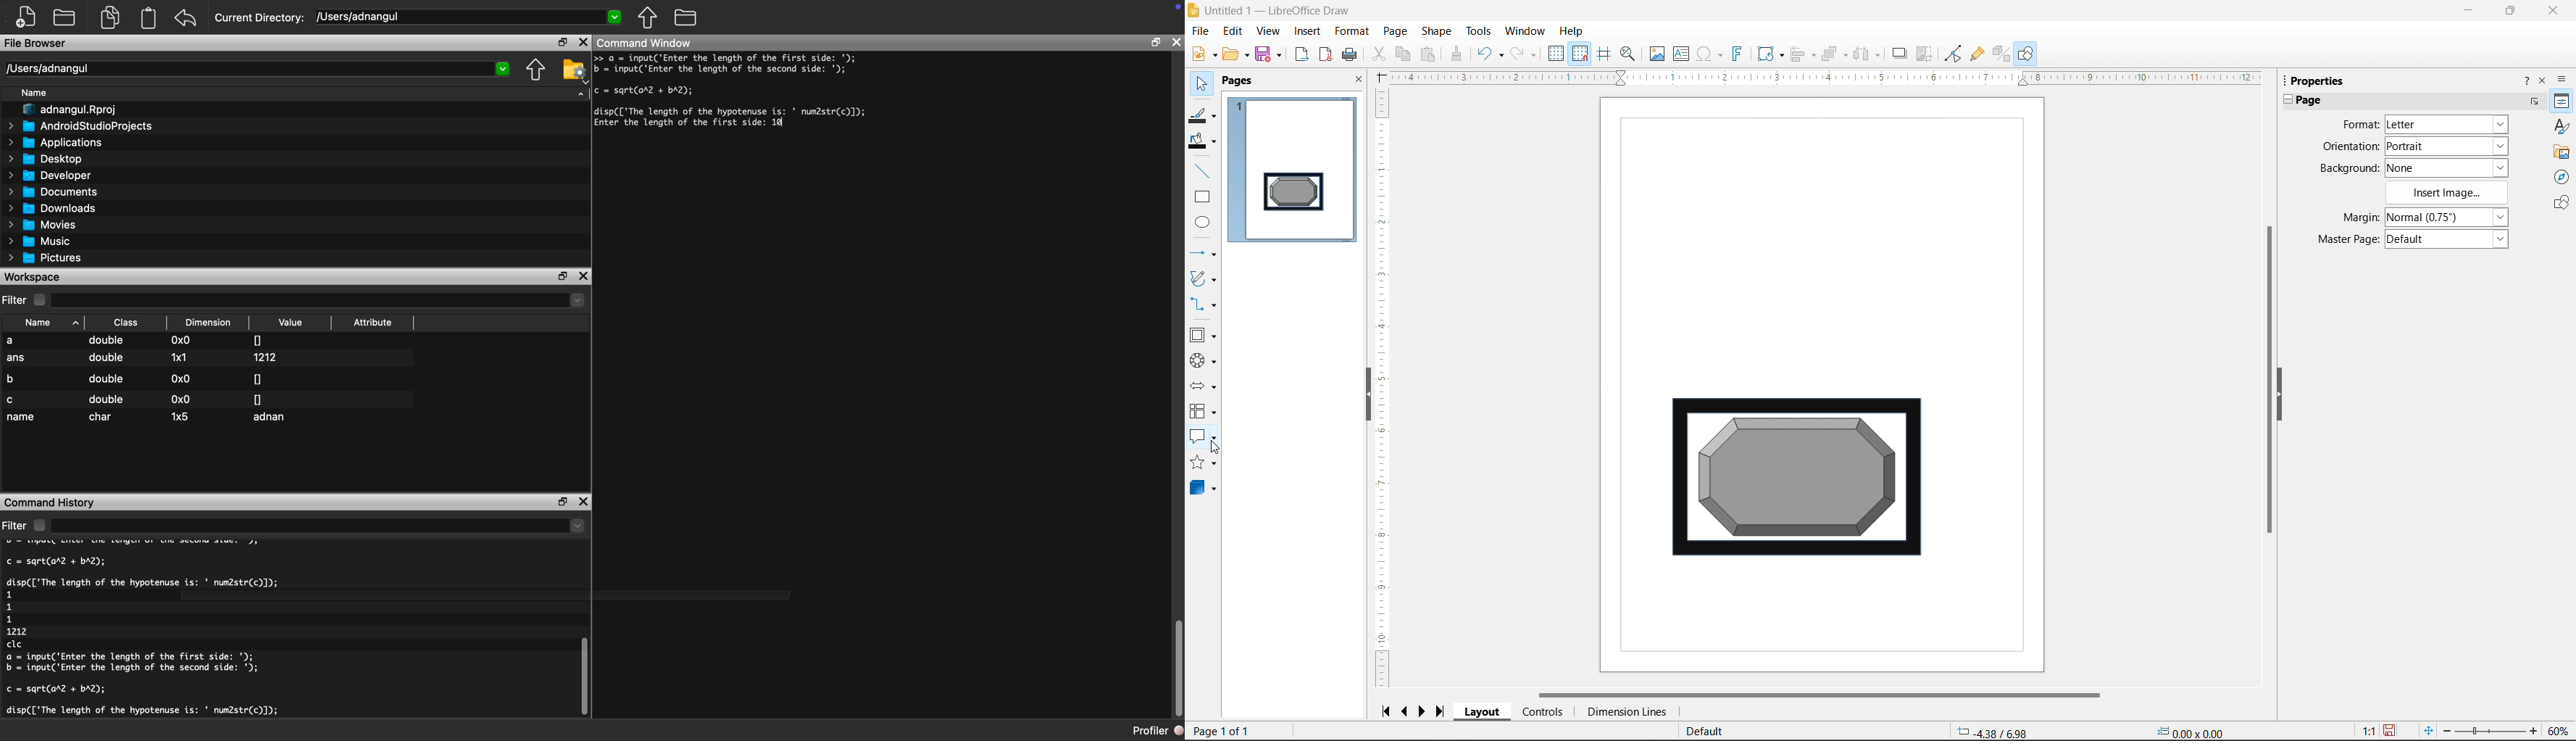 This screenshot has height=756, width=2576. What do you see at coordinates (1393, 30) in the screenshot?
I see `Page` at bounding box center [1393, 30].